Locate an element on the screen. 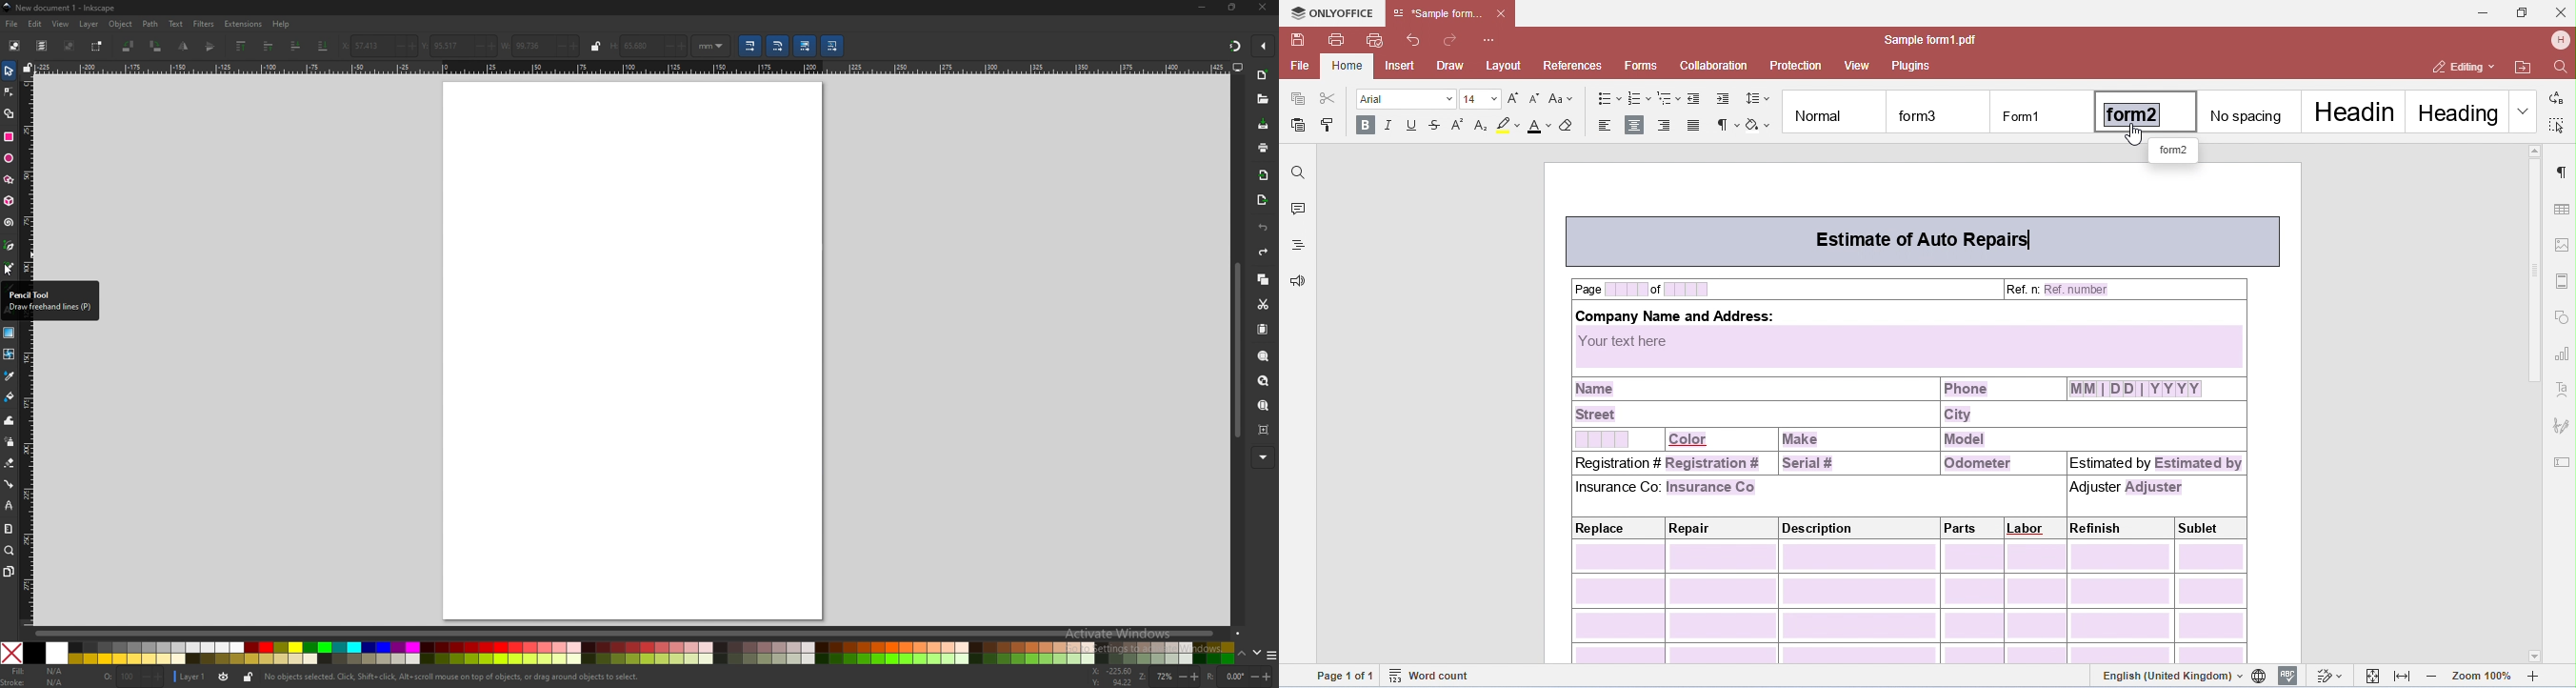  object is located at coordinates (121, 24).